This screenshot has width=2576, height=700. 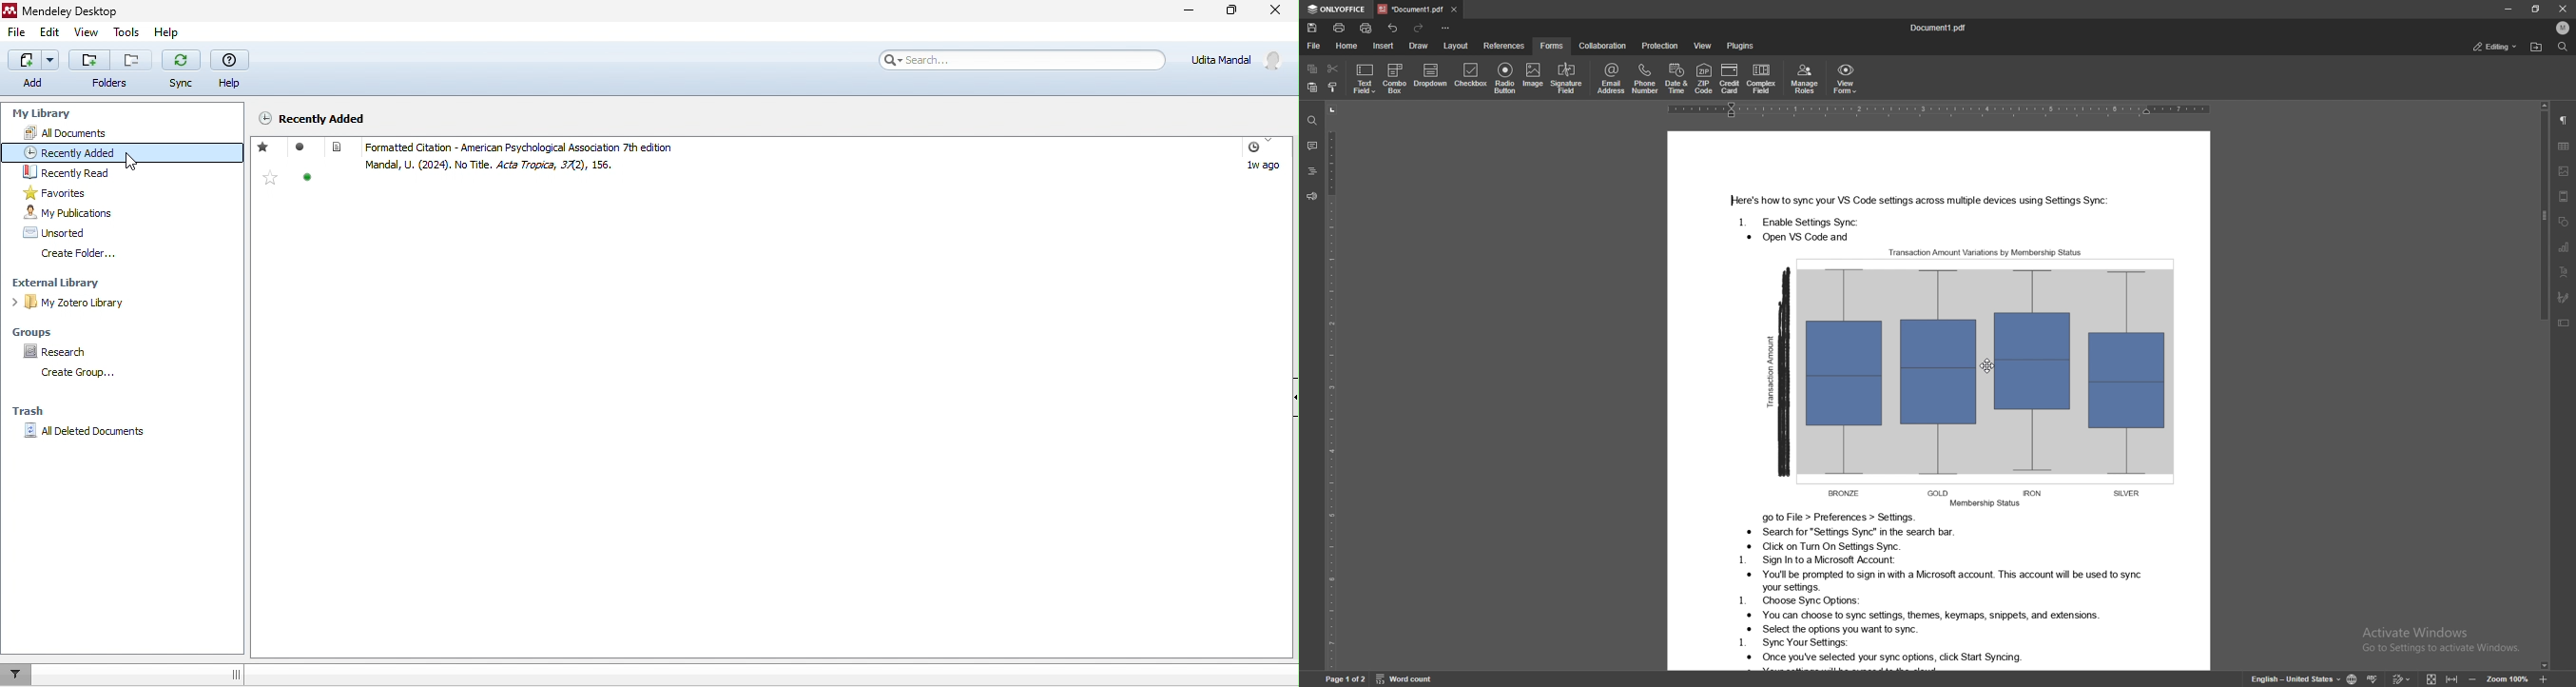 I want to click on comment, so click(x=1312, y=146).